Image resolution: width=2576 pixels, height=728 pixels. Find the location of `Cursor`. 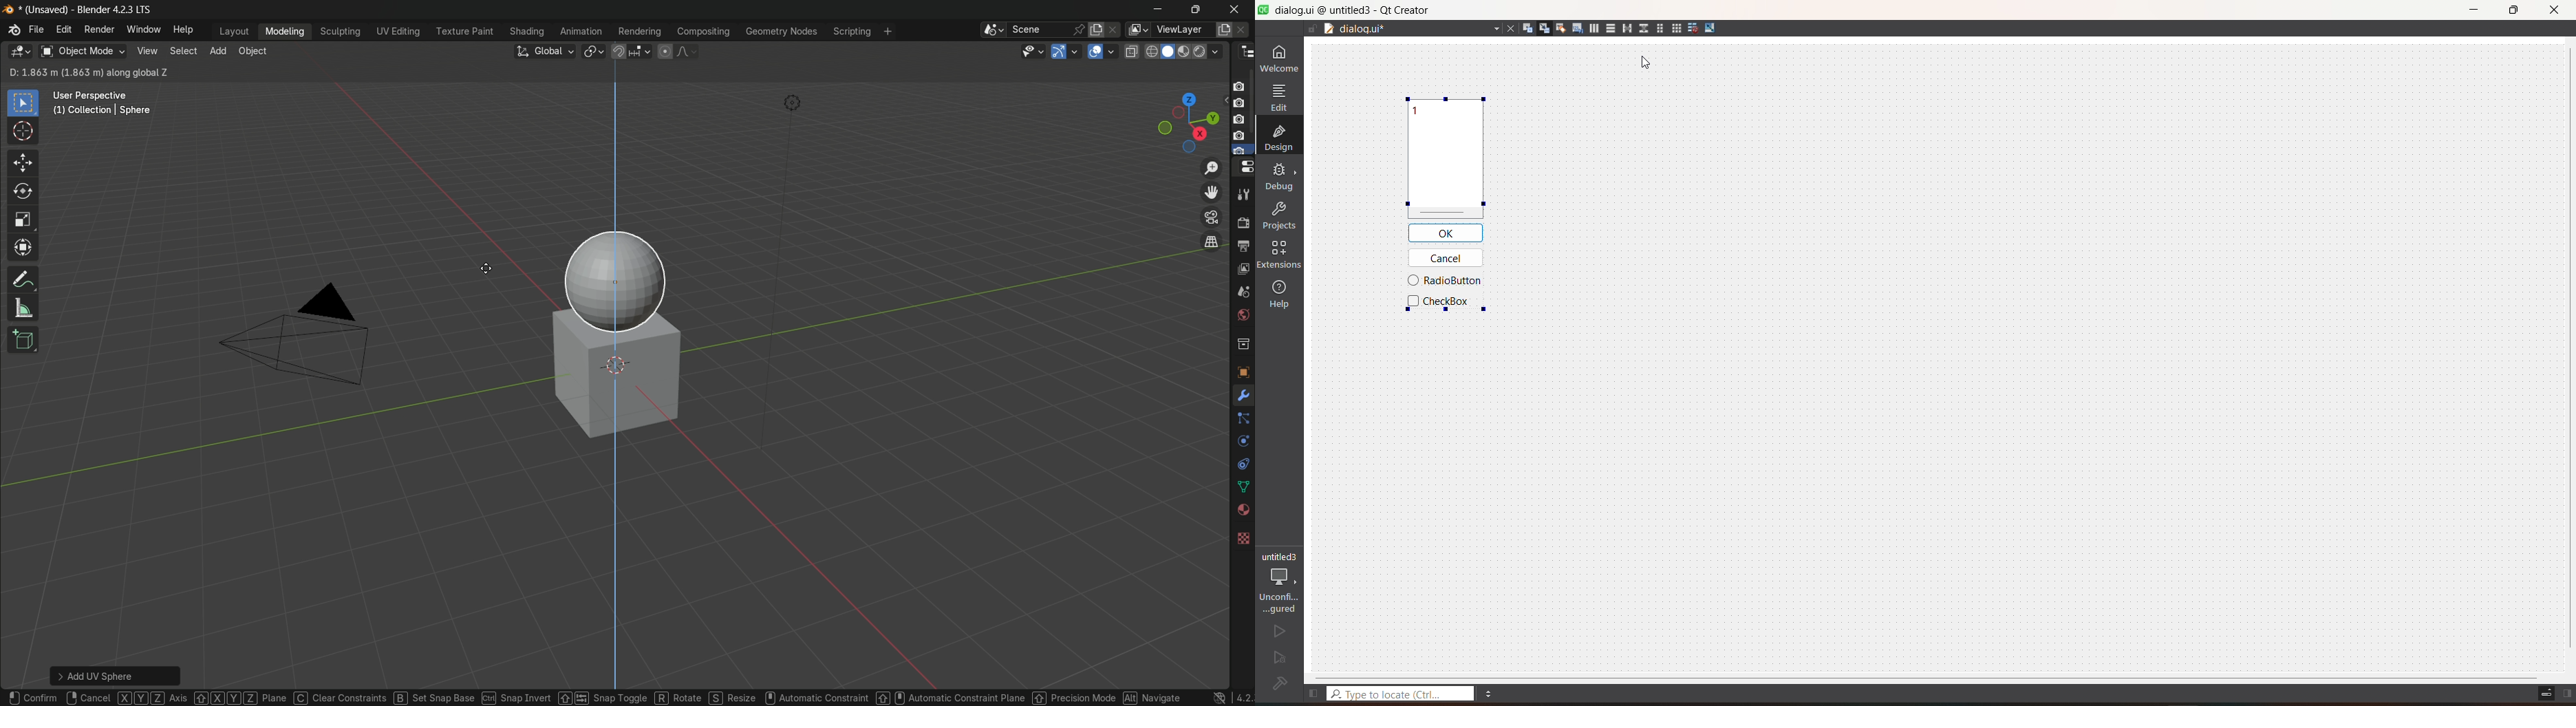

Cursor is located at coordinates (1644, 63).